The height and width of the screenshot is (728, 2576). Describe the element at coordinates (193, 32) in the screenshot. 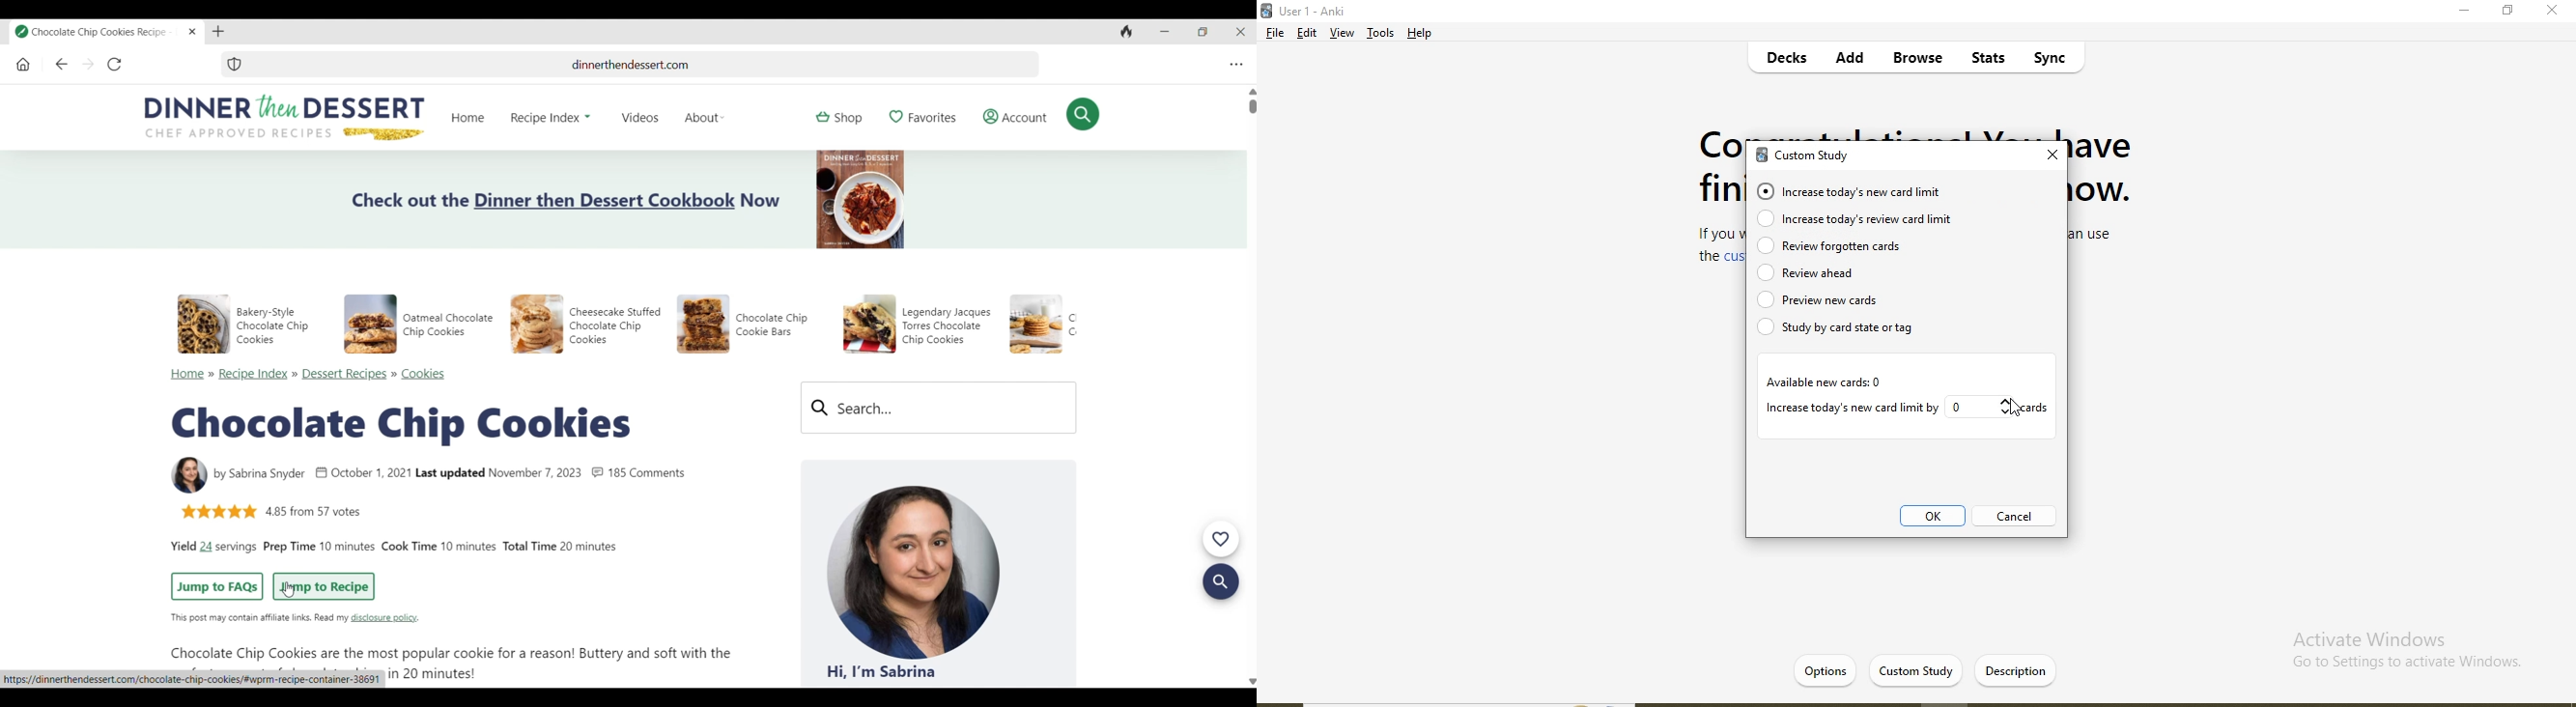

I see `Close tab` at that location.